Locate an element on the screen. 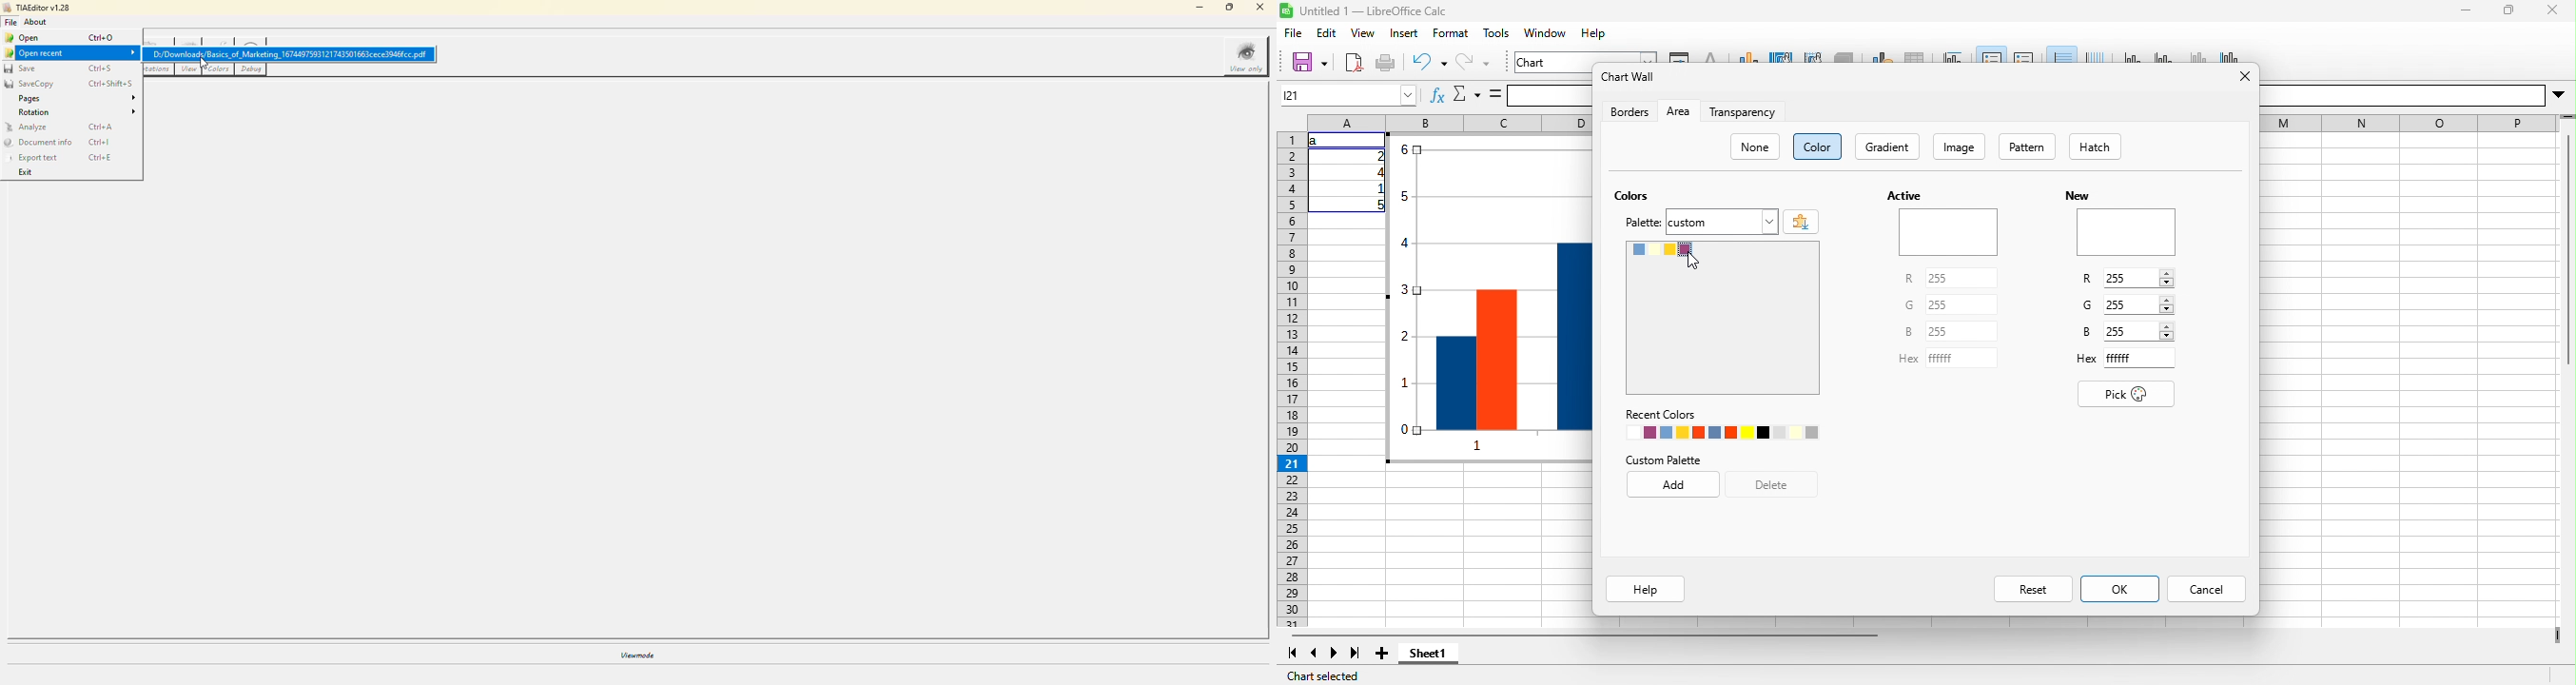  select function is located at coordinates (1466, 94).